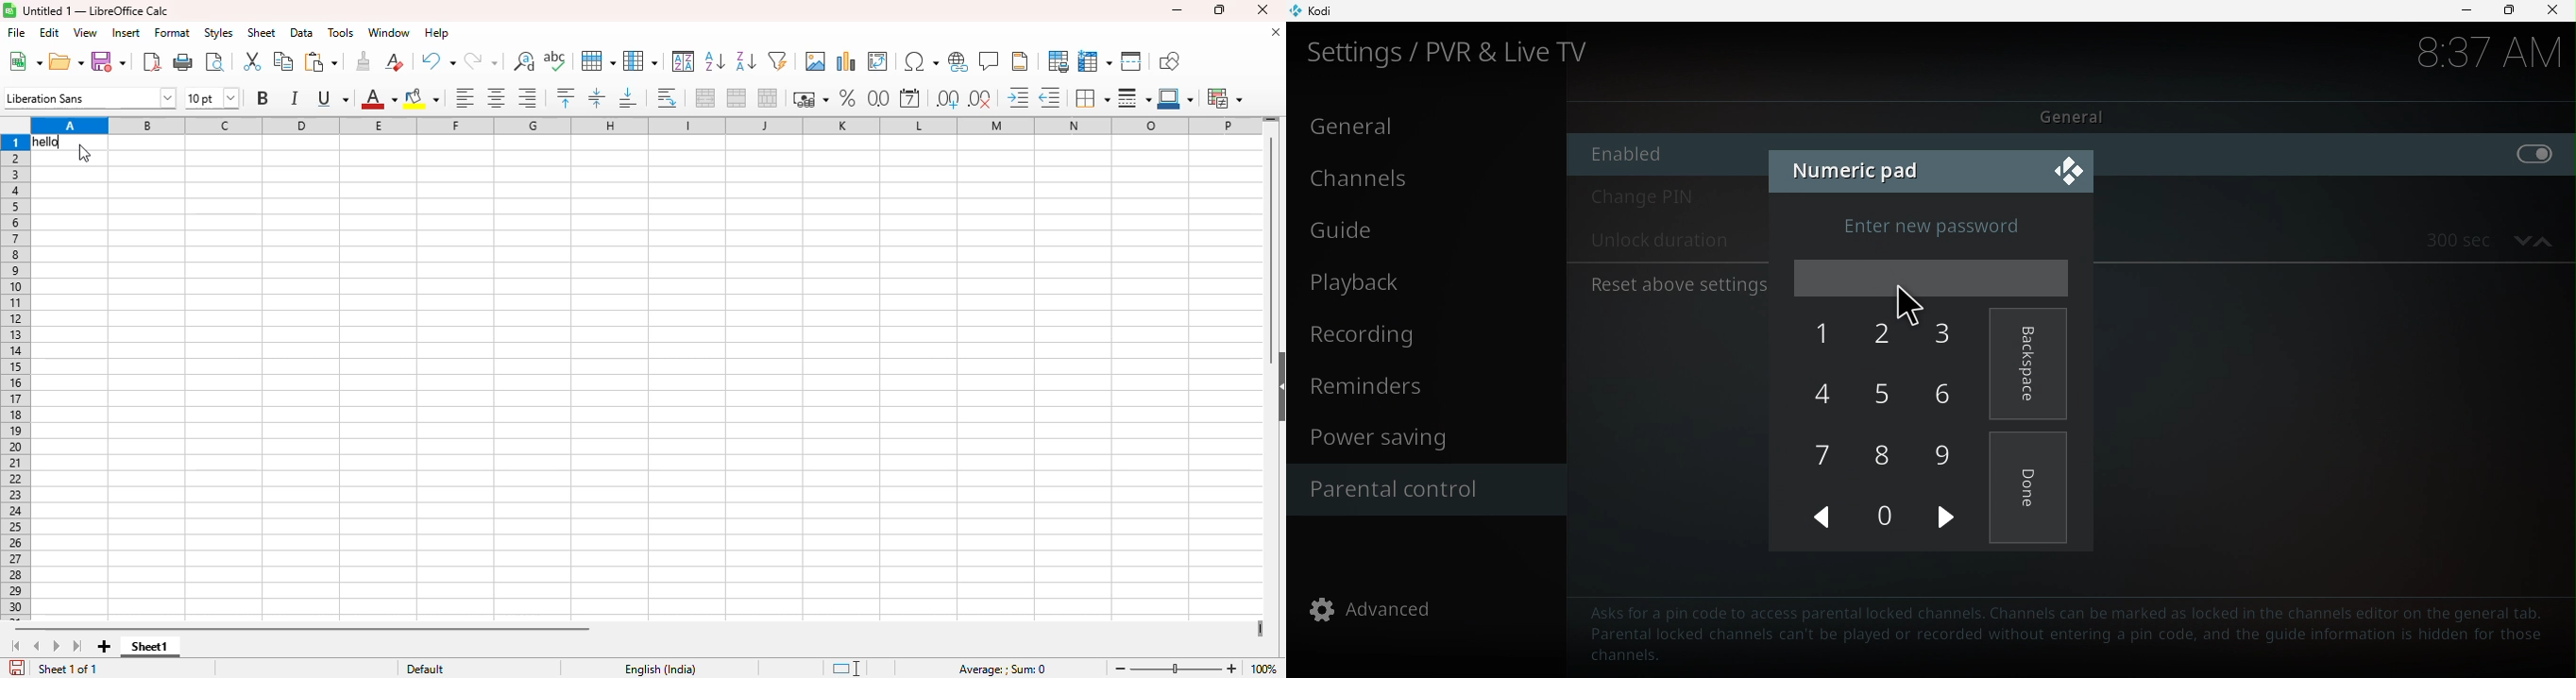  What do you see at coordinates (1890, 397) in the screenshot?
I see `5` at bounding box center [1890, 397].